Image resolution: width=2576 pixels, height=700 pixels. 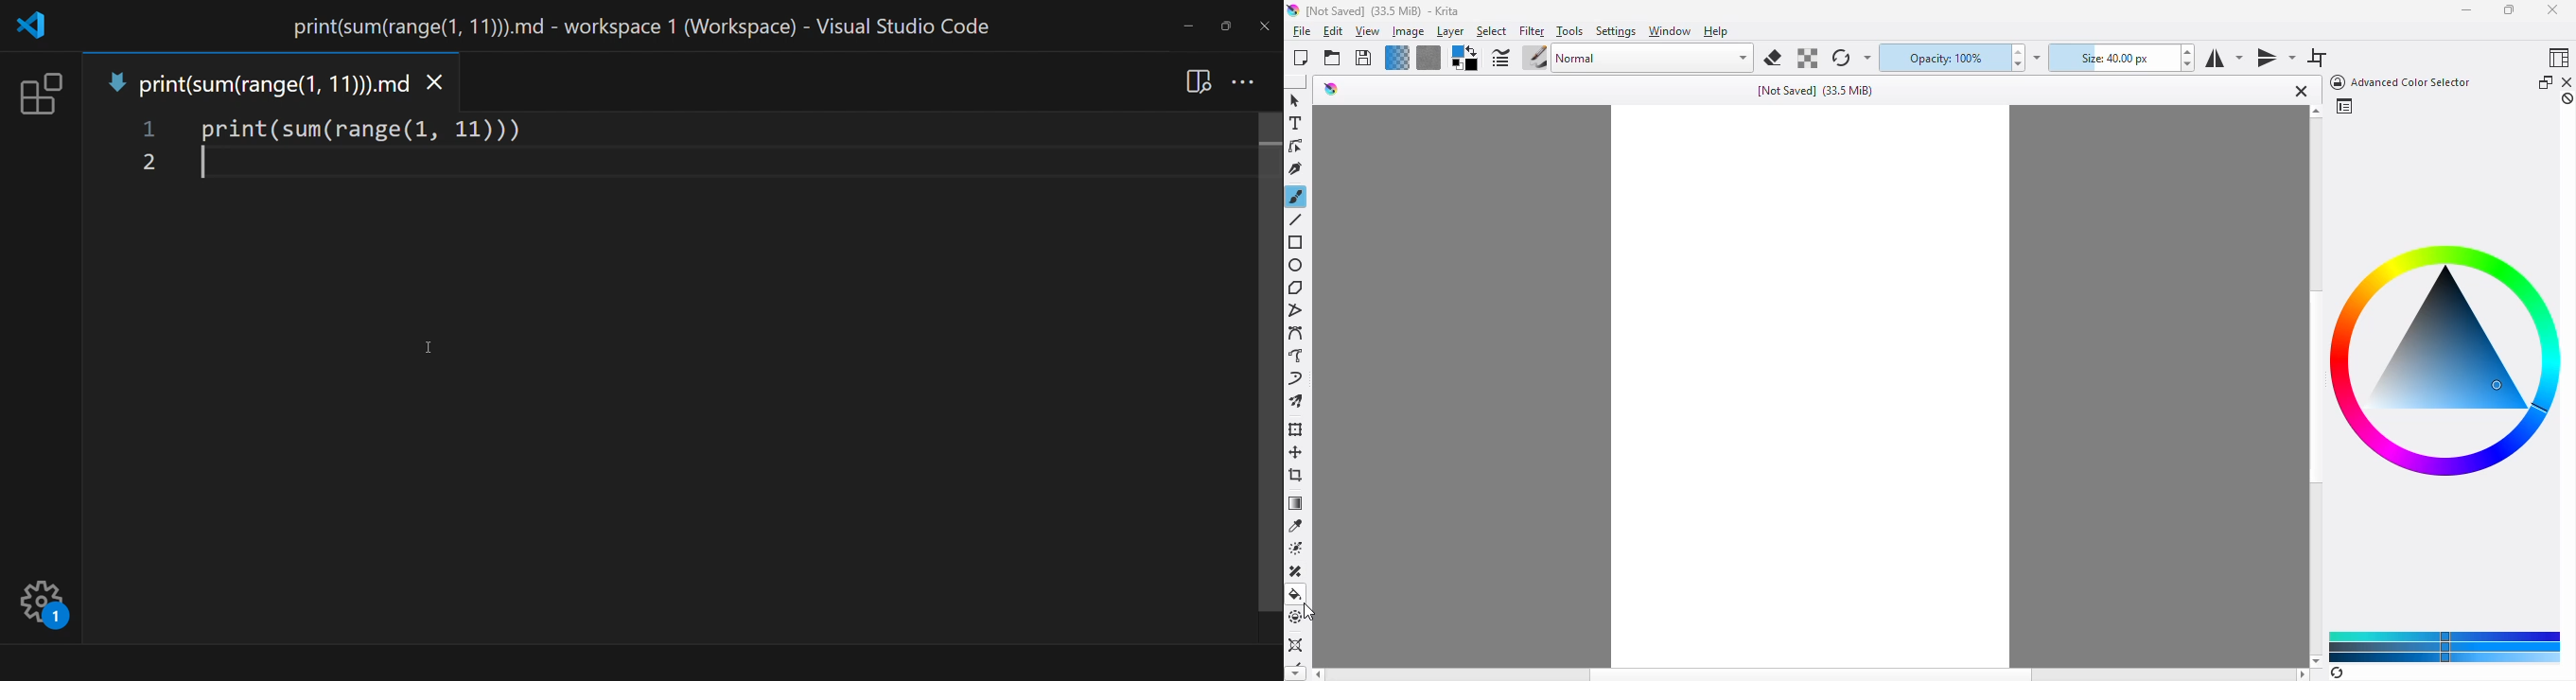 I want to click on reload original preset, so click(x=1842, y=58).